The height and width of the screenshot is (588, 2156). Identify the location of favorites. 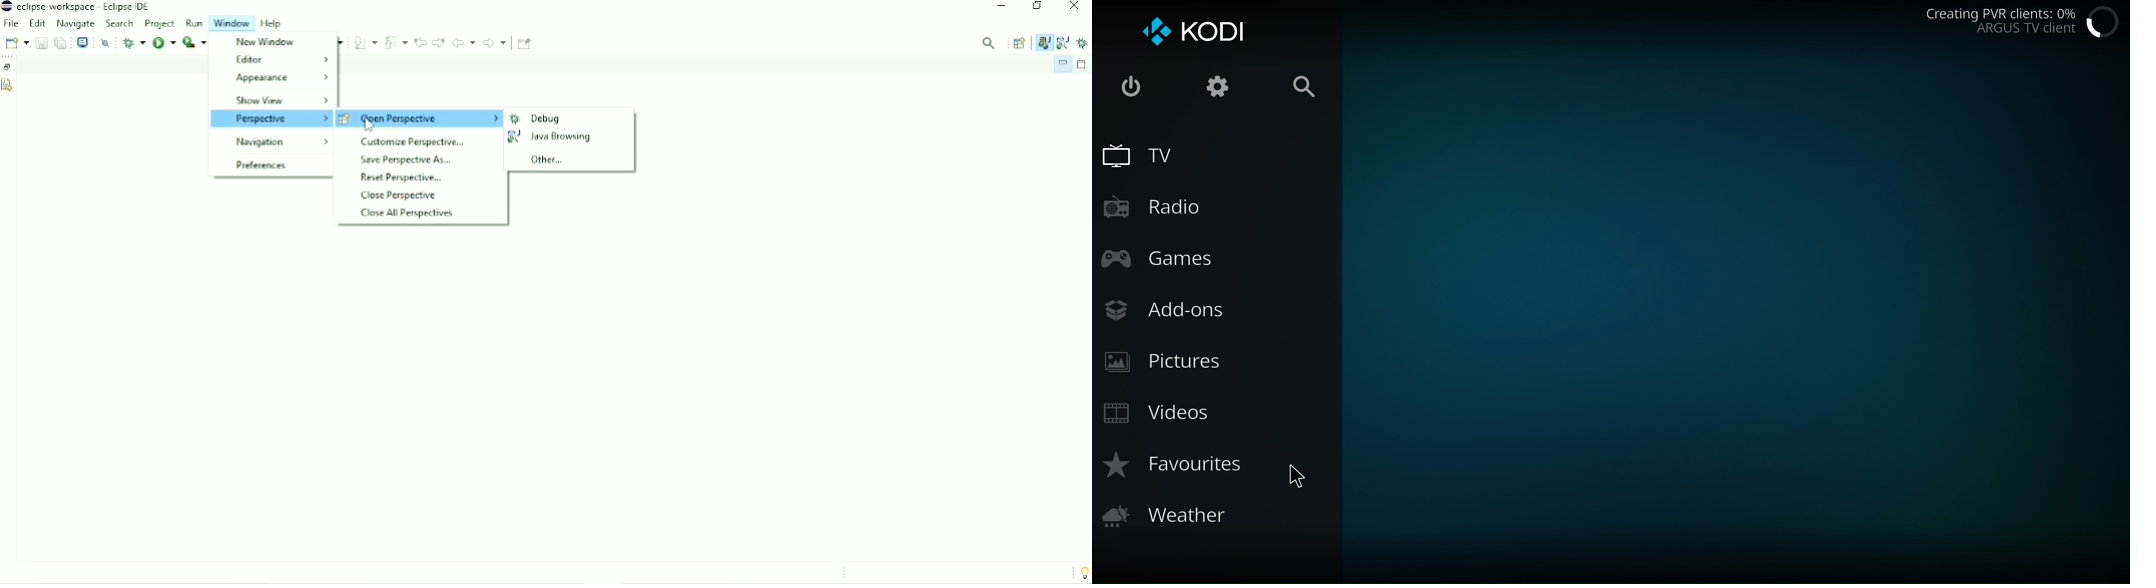
(1180, 468).